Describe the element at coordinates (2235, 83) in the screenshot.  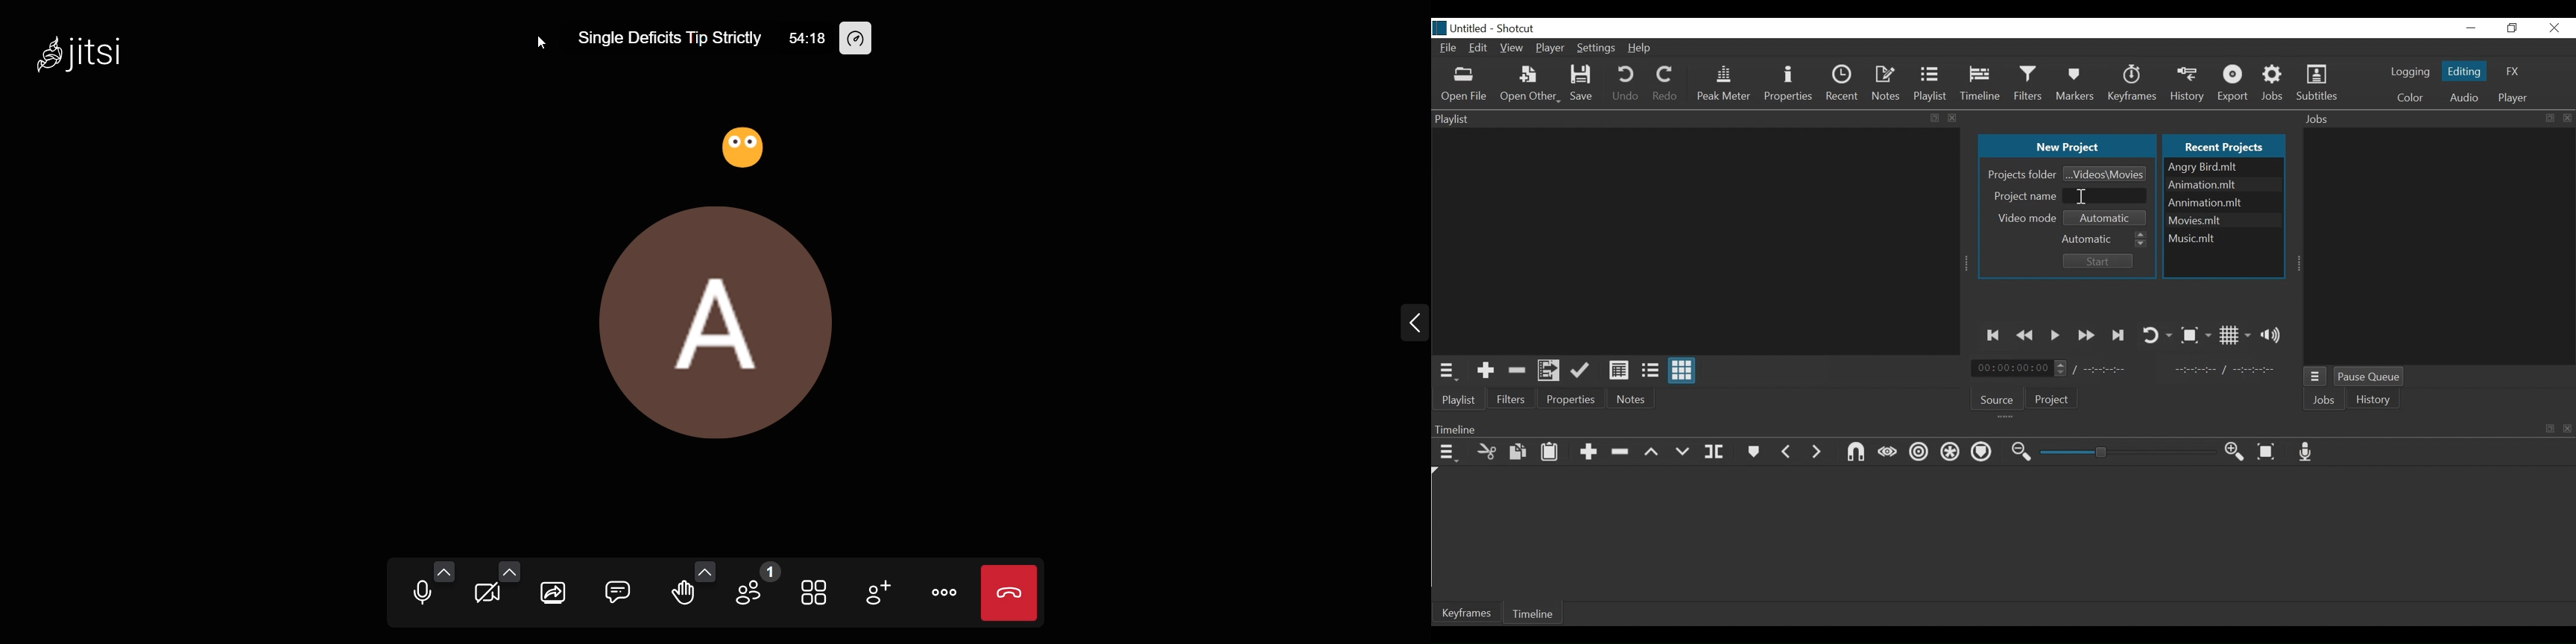
I see `Export` at that location.